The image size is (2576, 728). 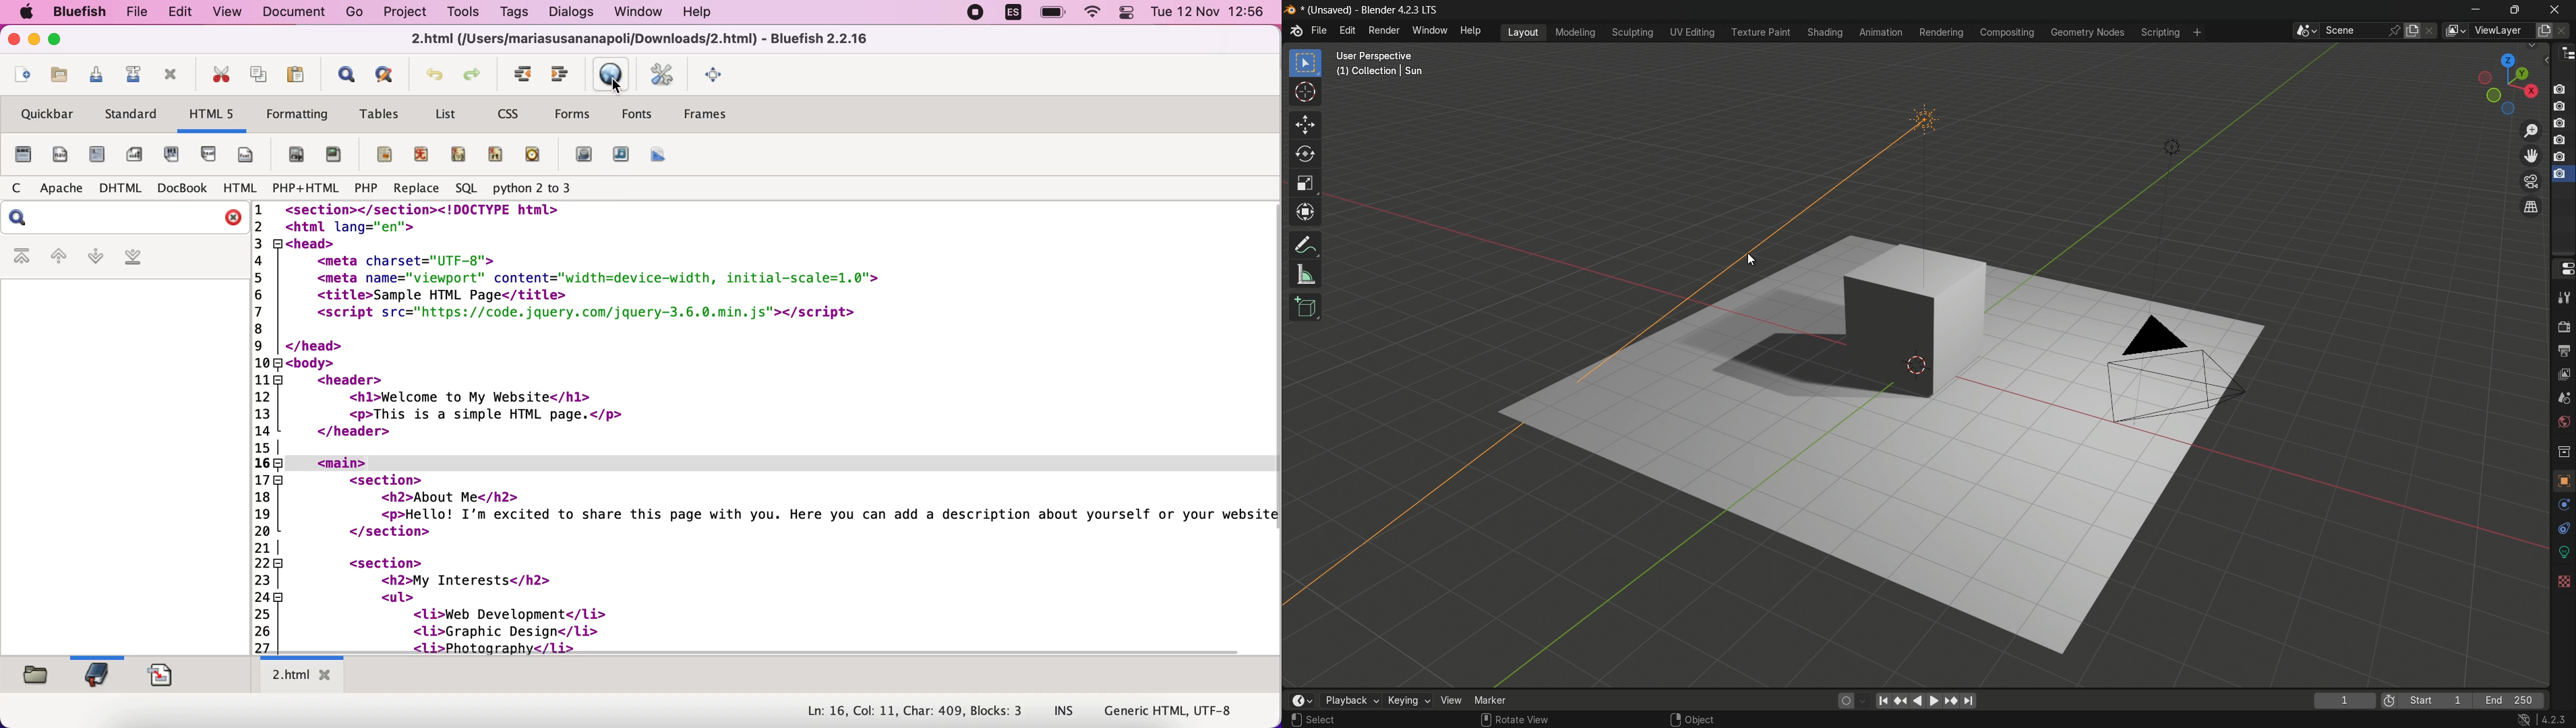 What do you see at coordinates (662, 157) in the screenshot?
I see `multithumbnail` at bounding box center [662, 157].